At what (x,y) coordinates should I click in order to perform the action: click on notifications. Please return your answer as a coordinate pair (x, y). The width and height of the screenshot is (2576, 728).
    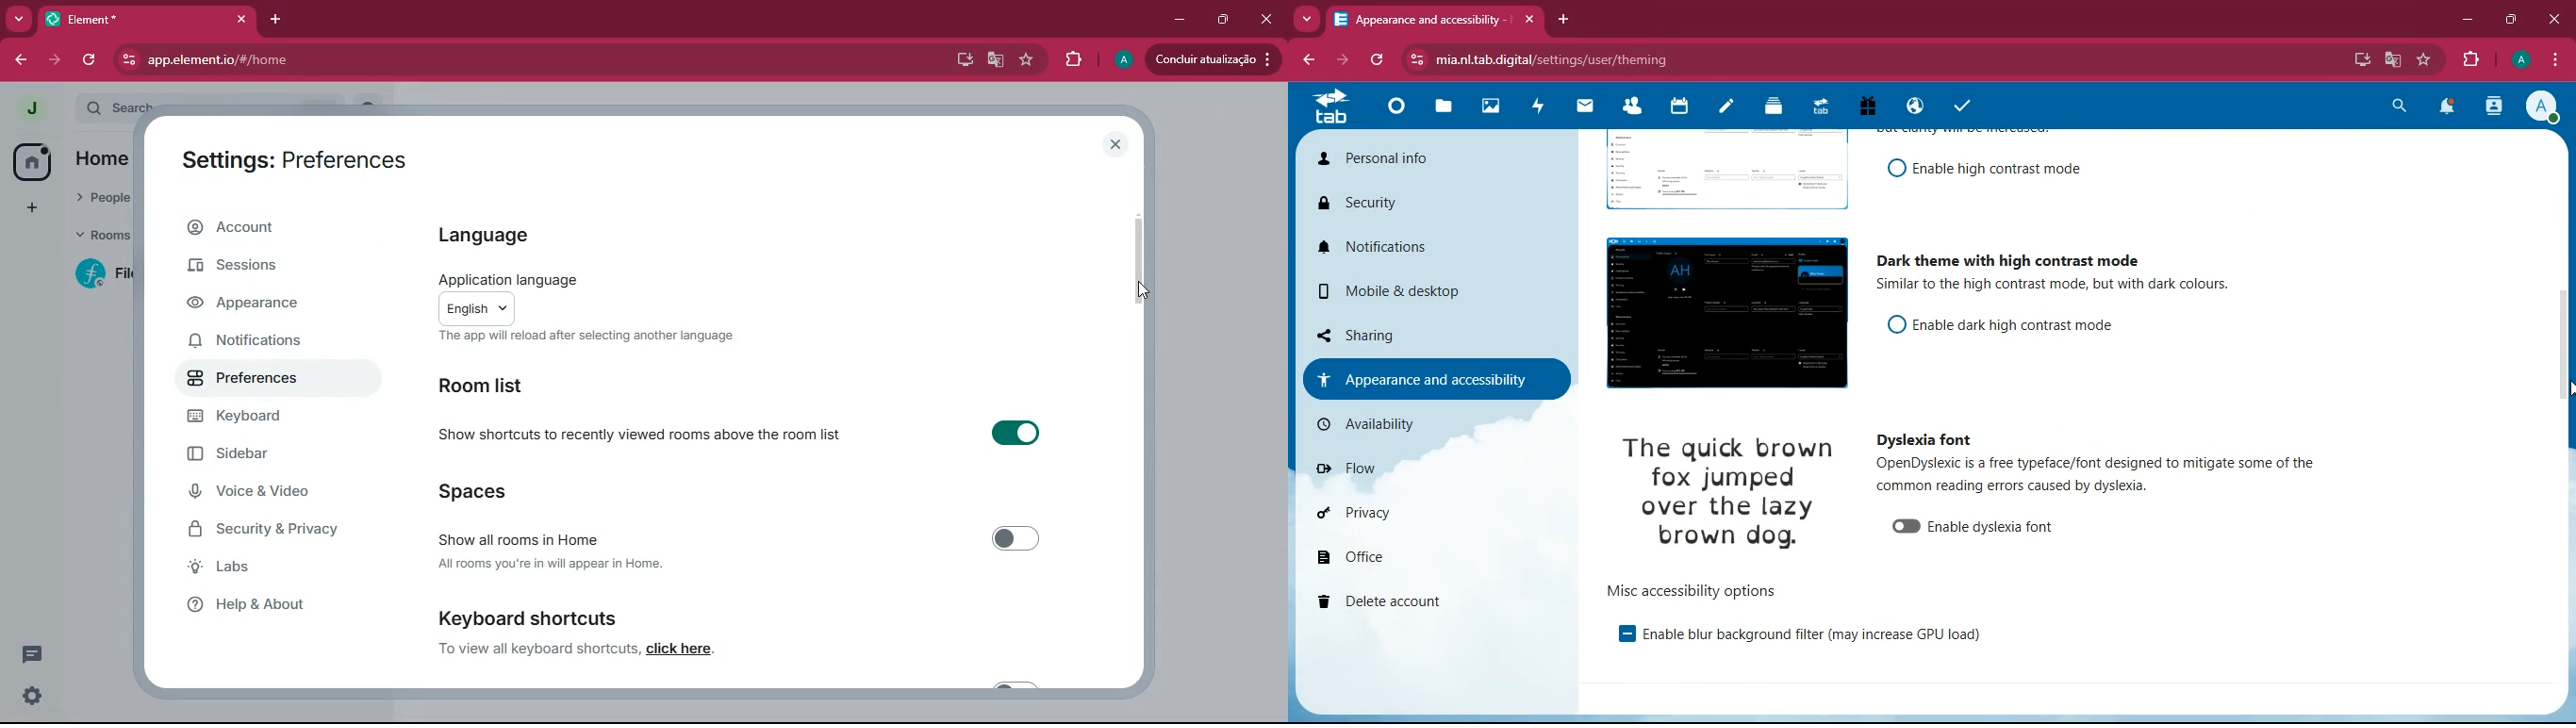
    Looking at the image, I should click on (2450, 107).